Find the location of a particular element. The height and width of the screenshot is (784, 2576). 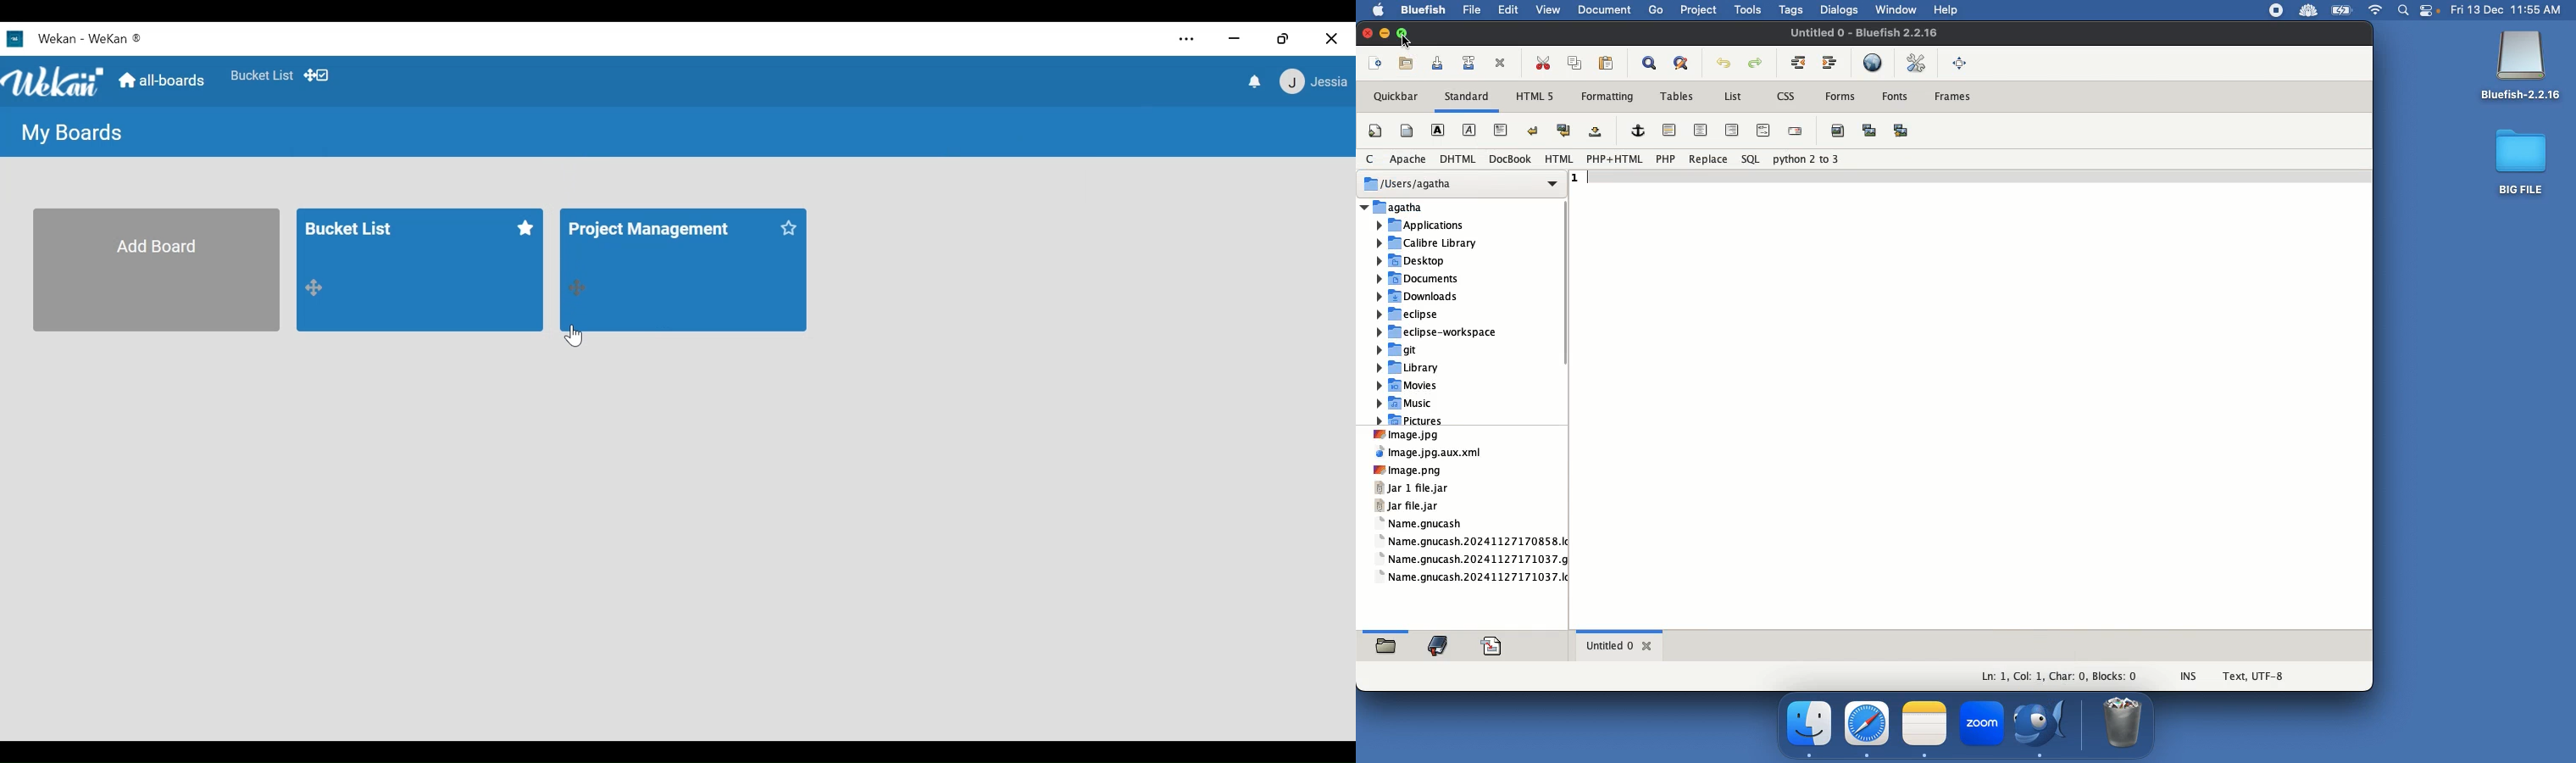

HTML 5 is located at coordinates (1535, 98).